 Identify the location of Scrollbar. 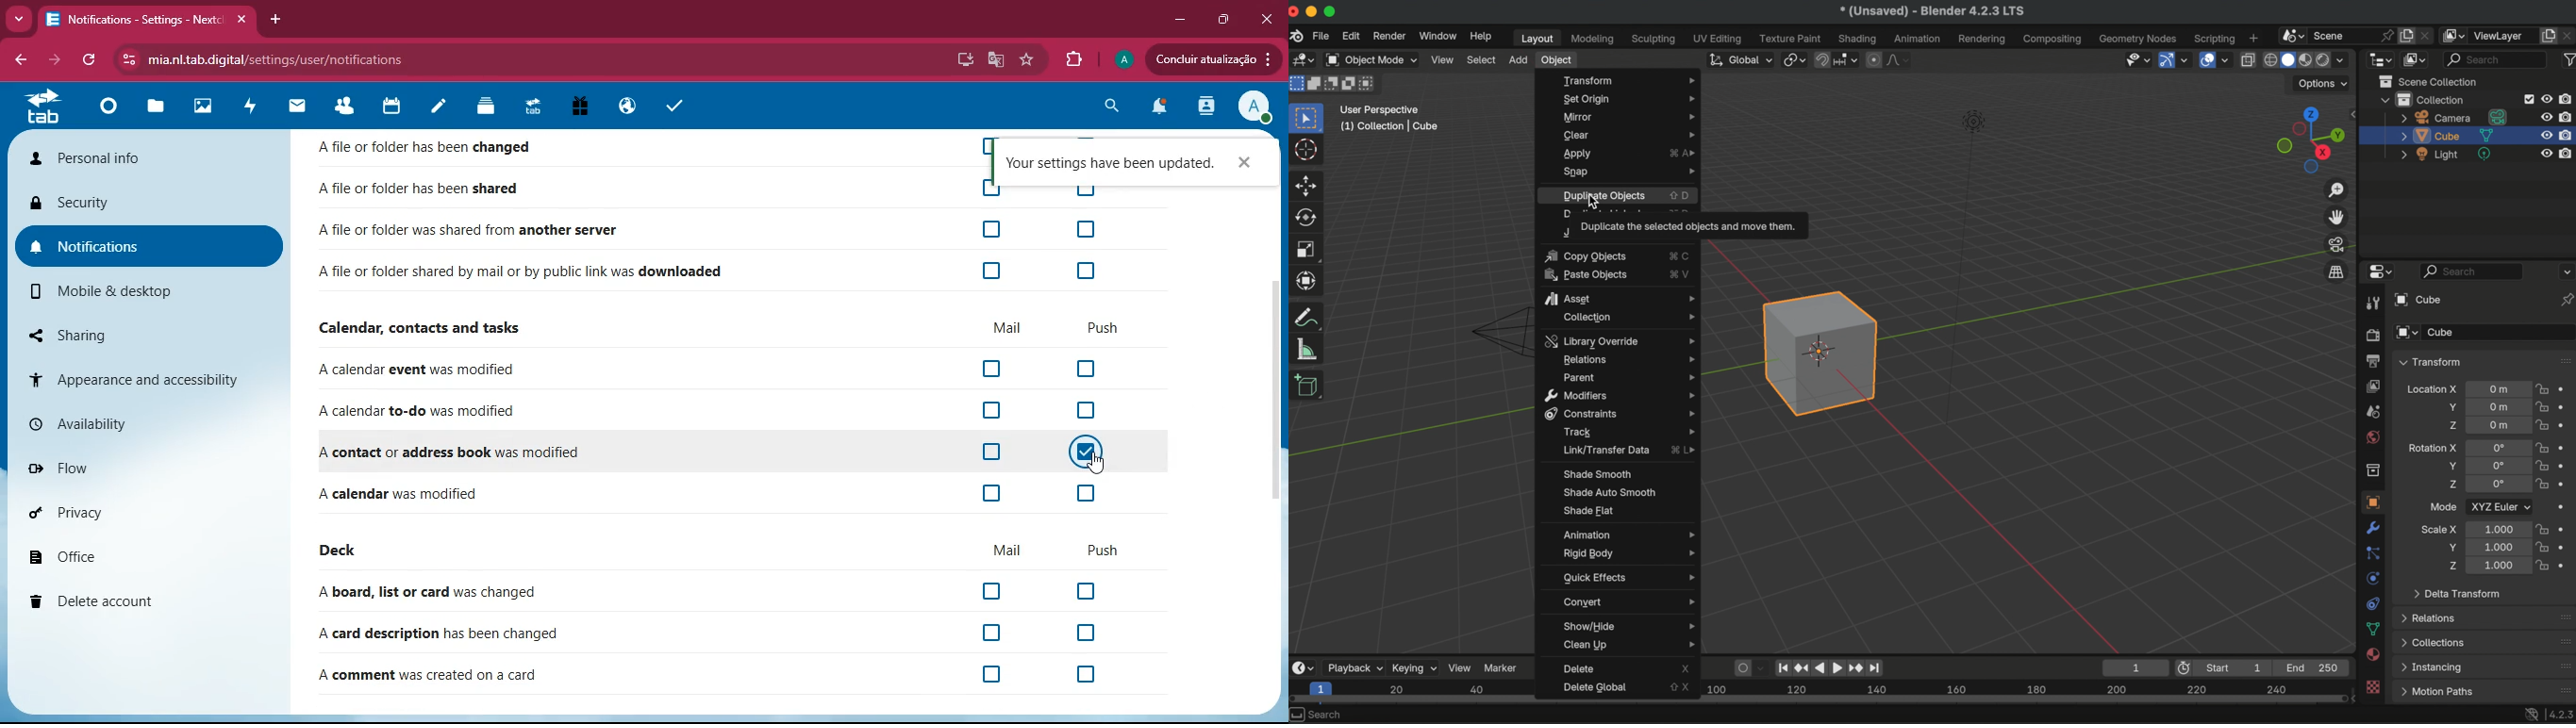
(1280, 389).